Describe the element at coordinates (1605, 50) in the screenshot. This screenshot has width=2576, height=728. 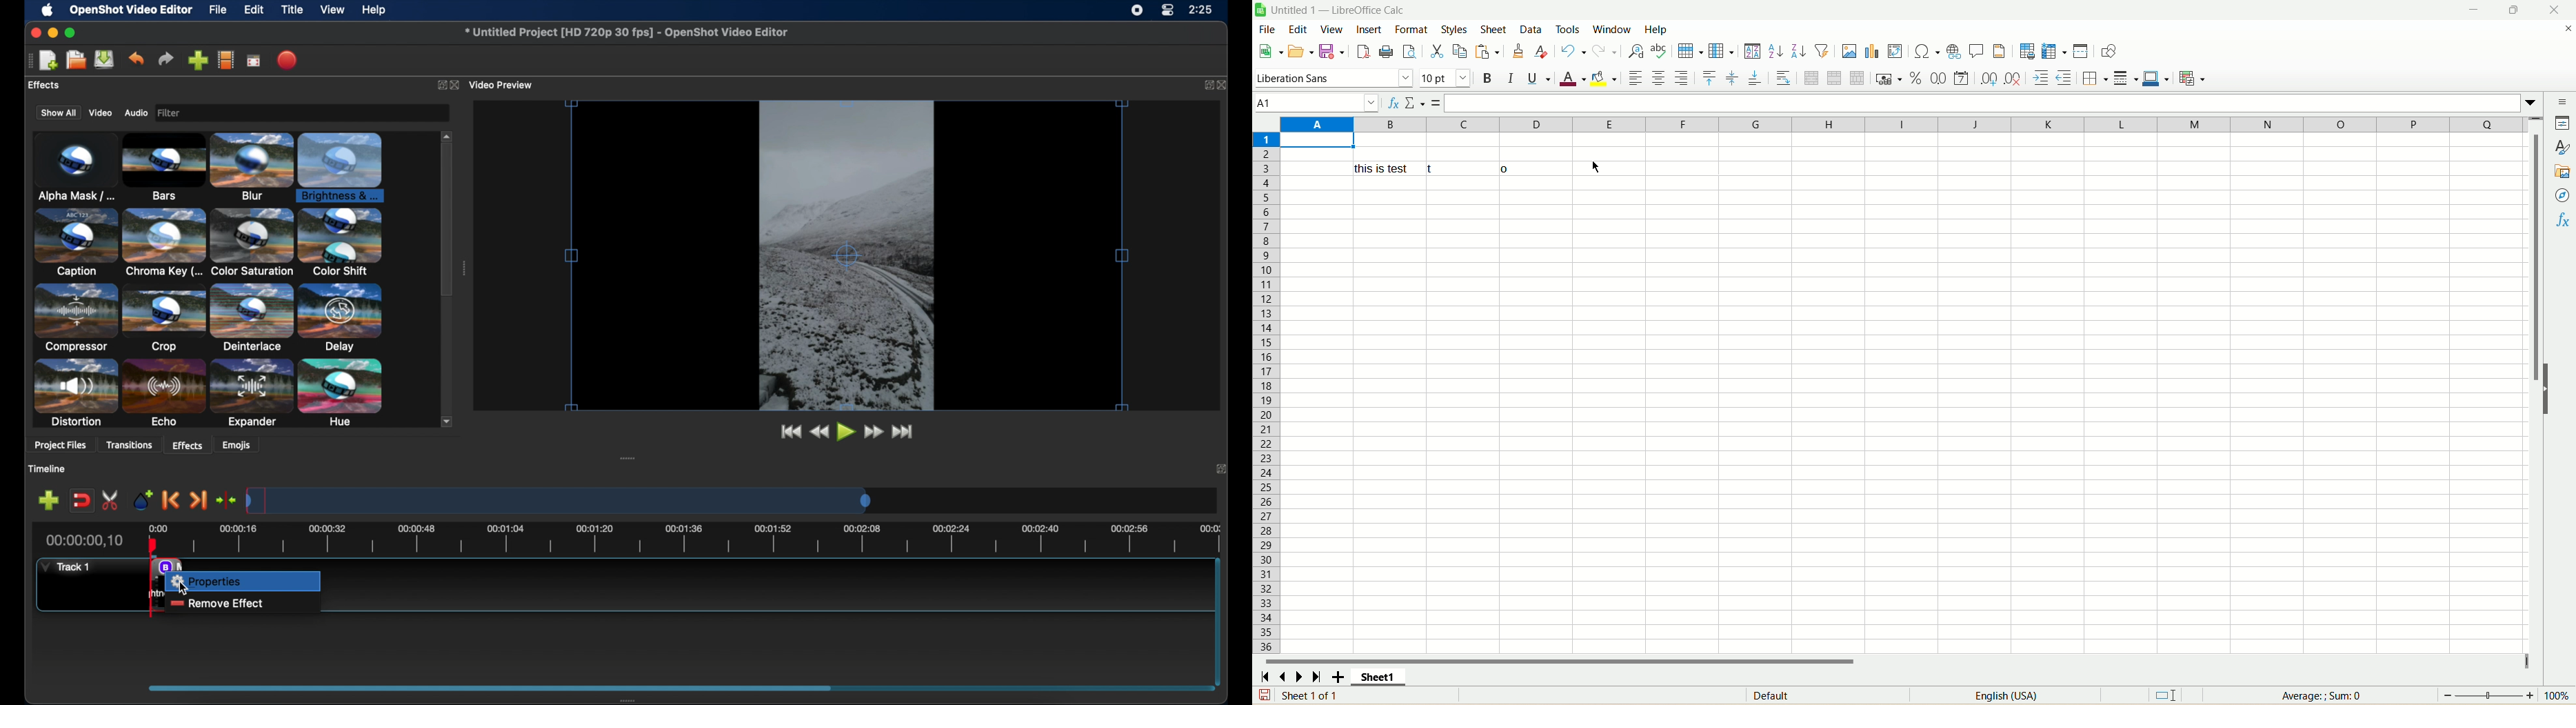
I see `redo` at that location.